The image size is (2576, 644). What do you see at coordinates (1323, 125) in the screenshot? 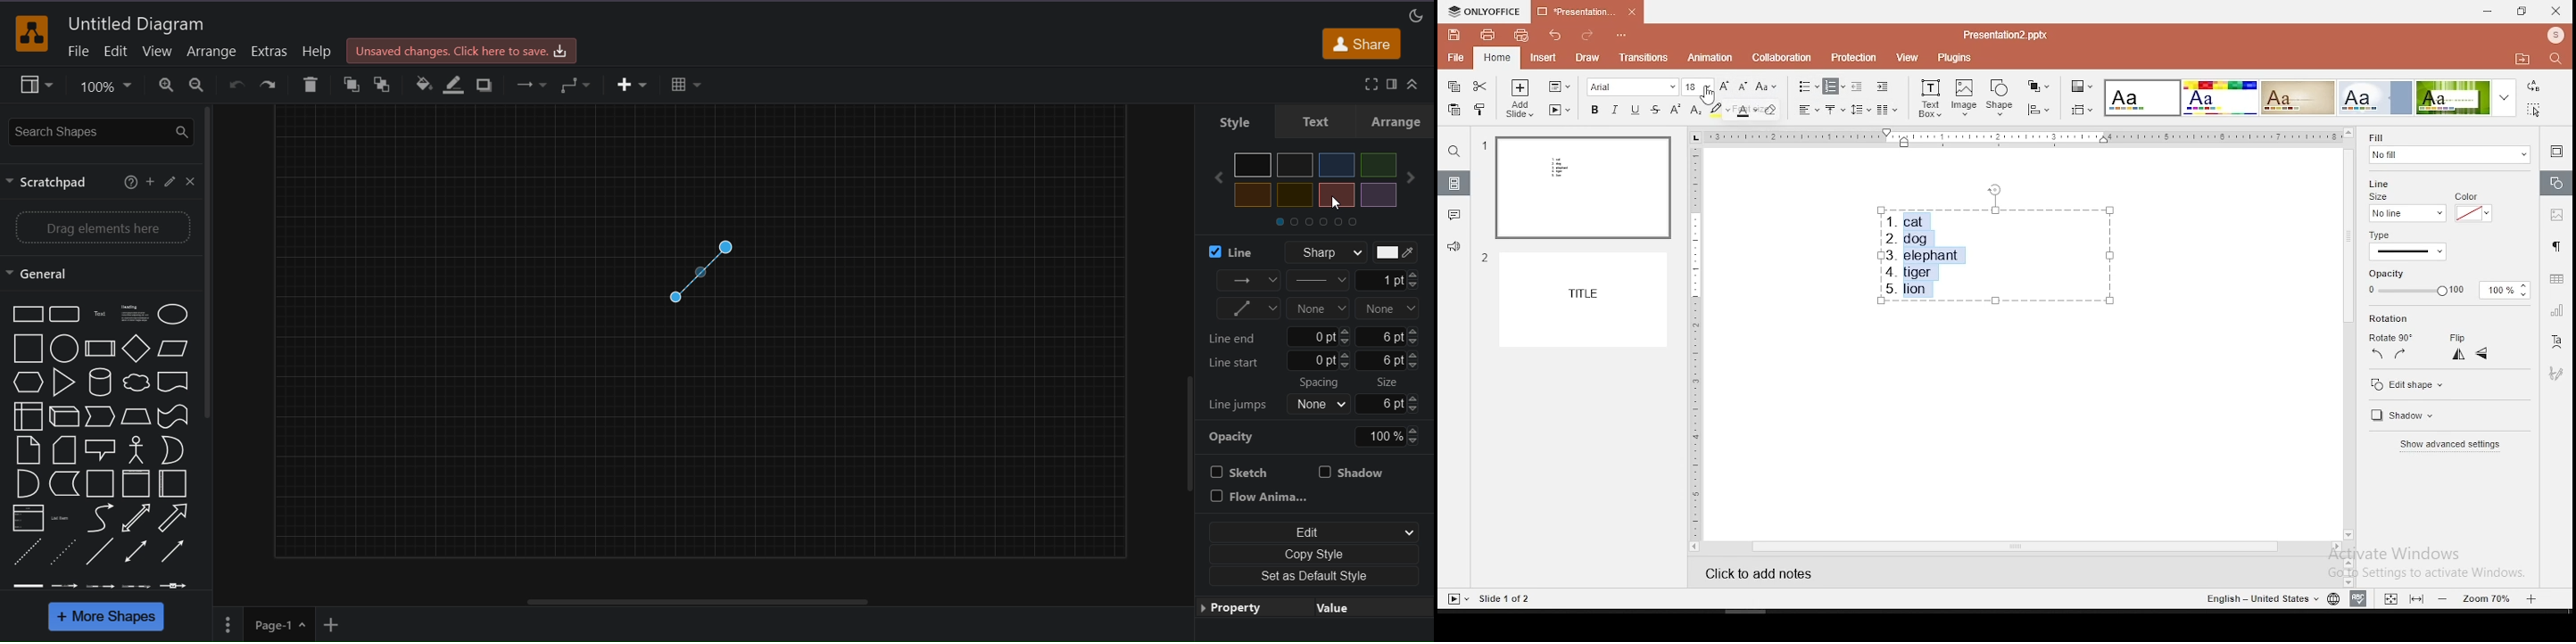
I see `text` at bounding box center [1323, 125].